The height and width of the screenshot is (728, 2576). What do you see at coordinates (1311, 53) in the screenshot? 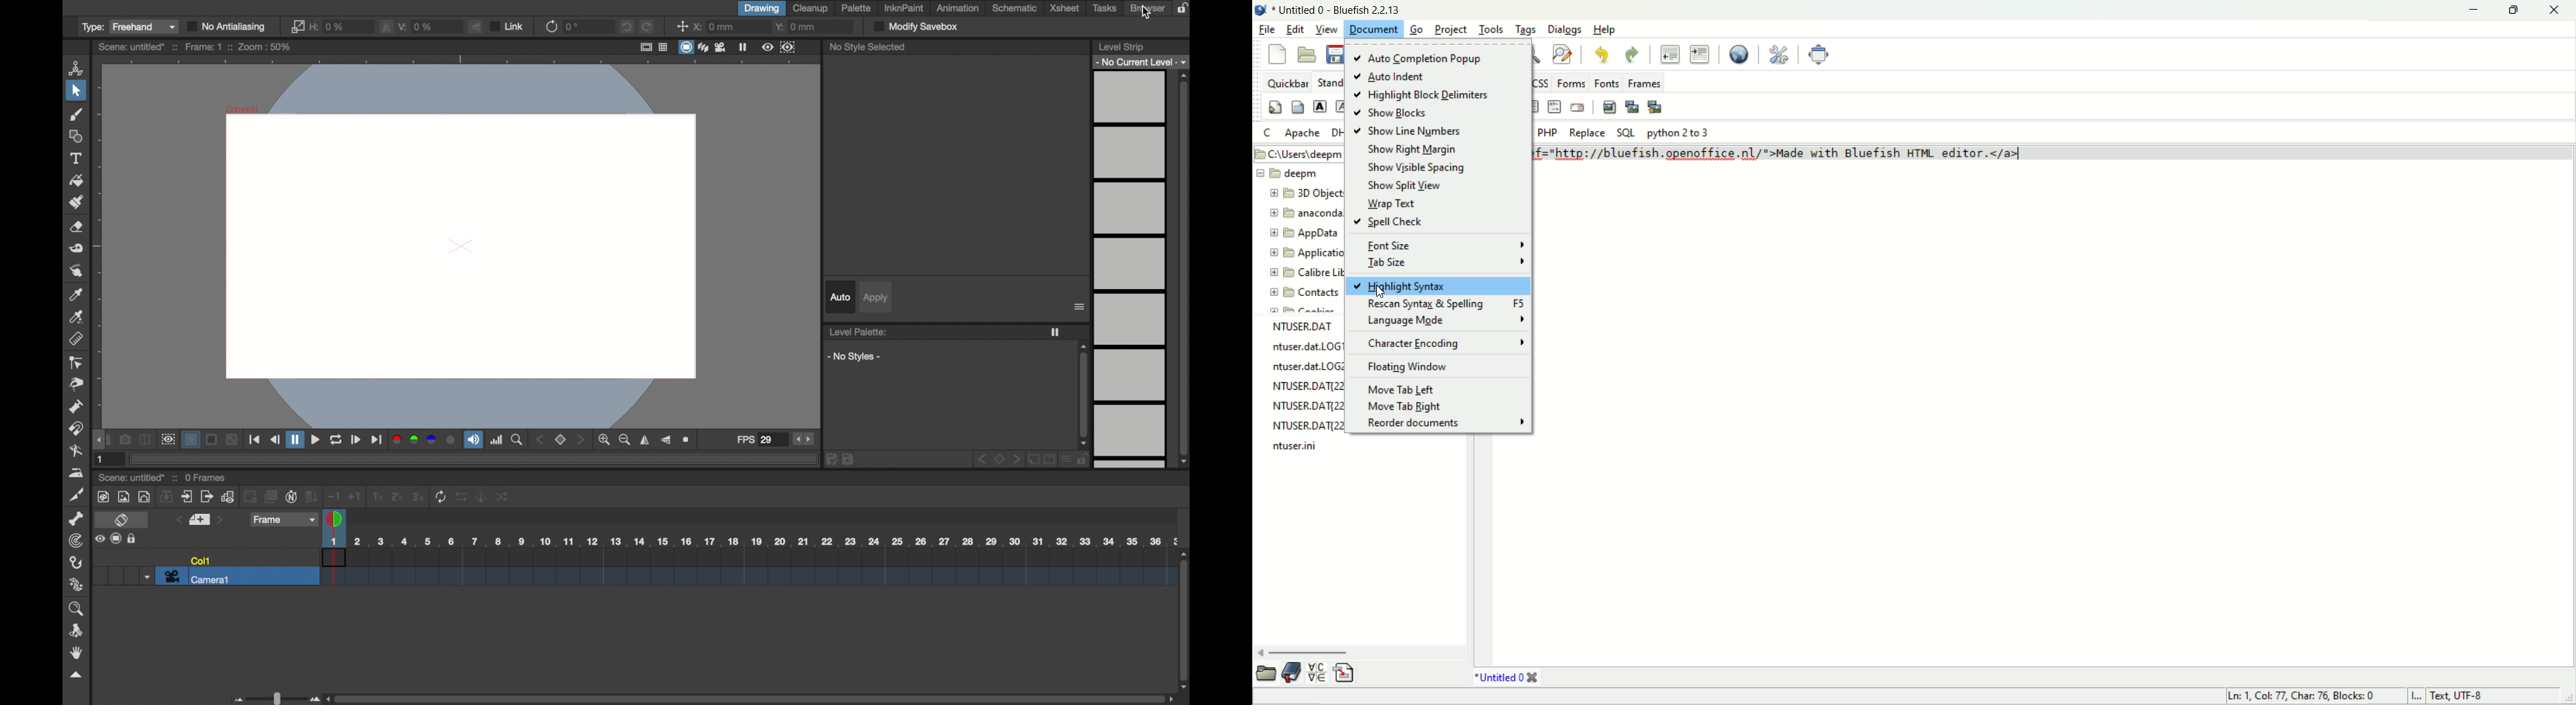
I see `open file` at bounding box center [1311, 53].